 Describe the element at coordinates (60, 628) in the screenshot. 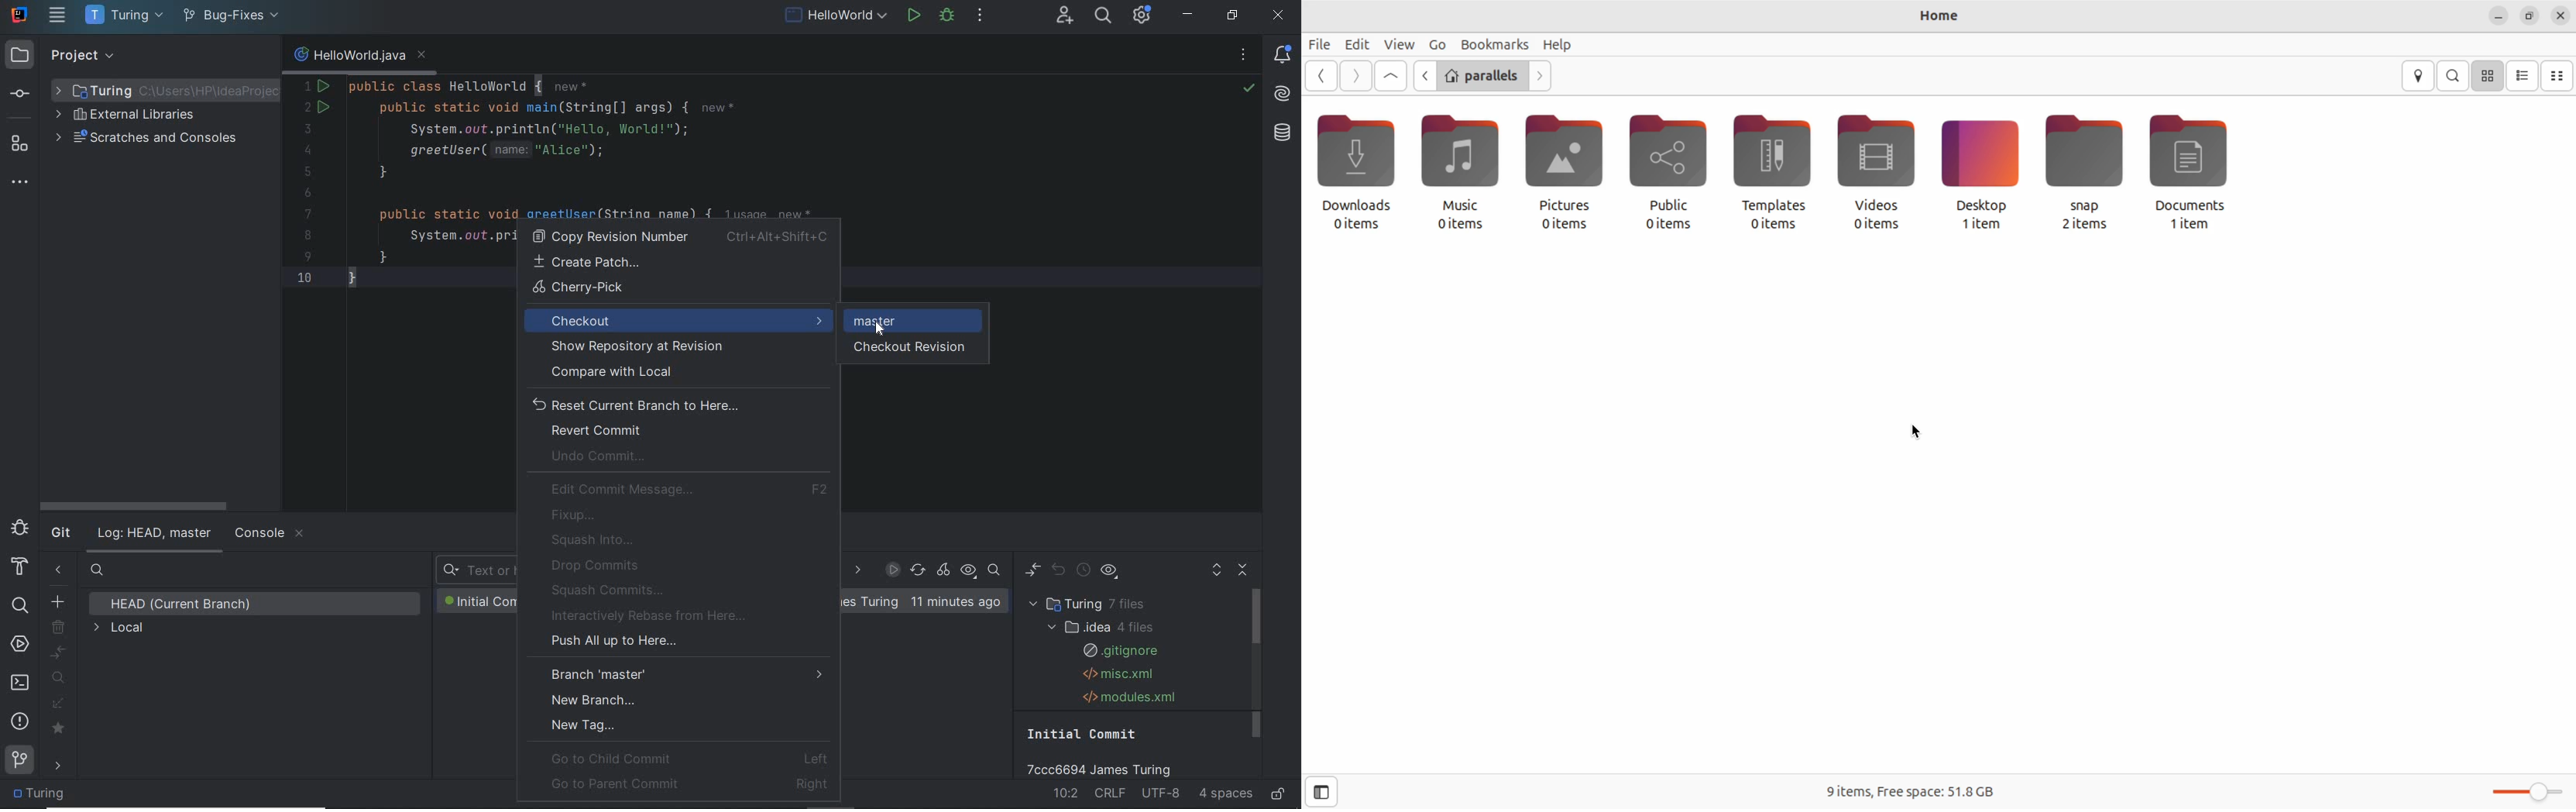

I see `delete branch` at that location.